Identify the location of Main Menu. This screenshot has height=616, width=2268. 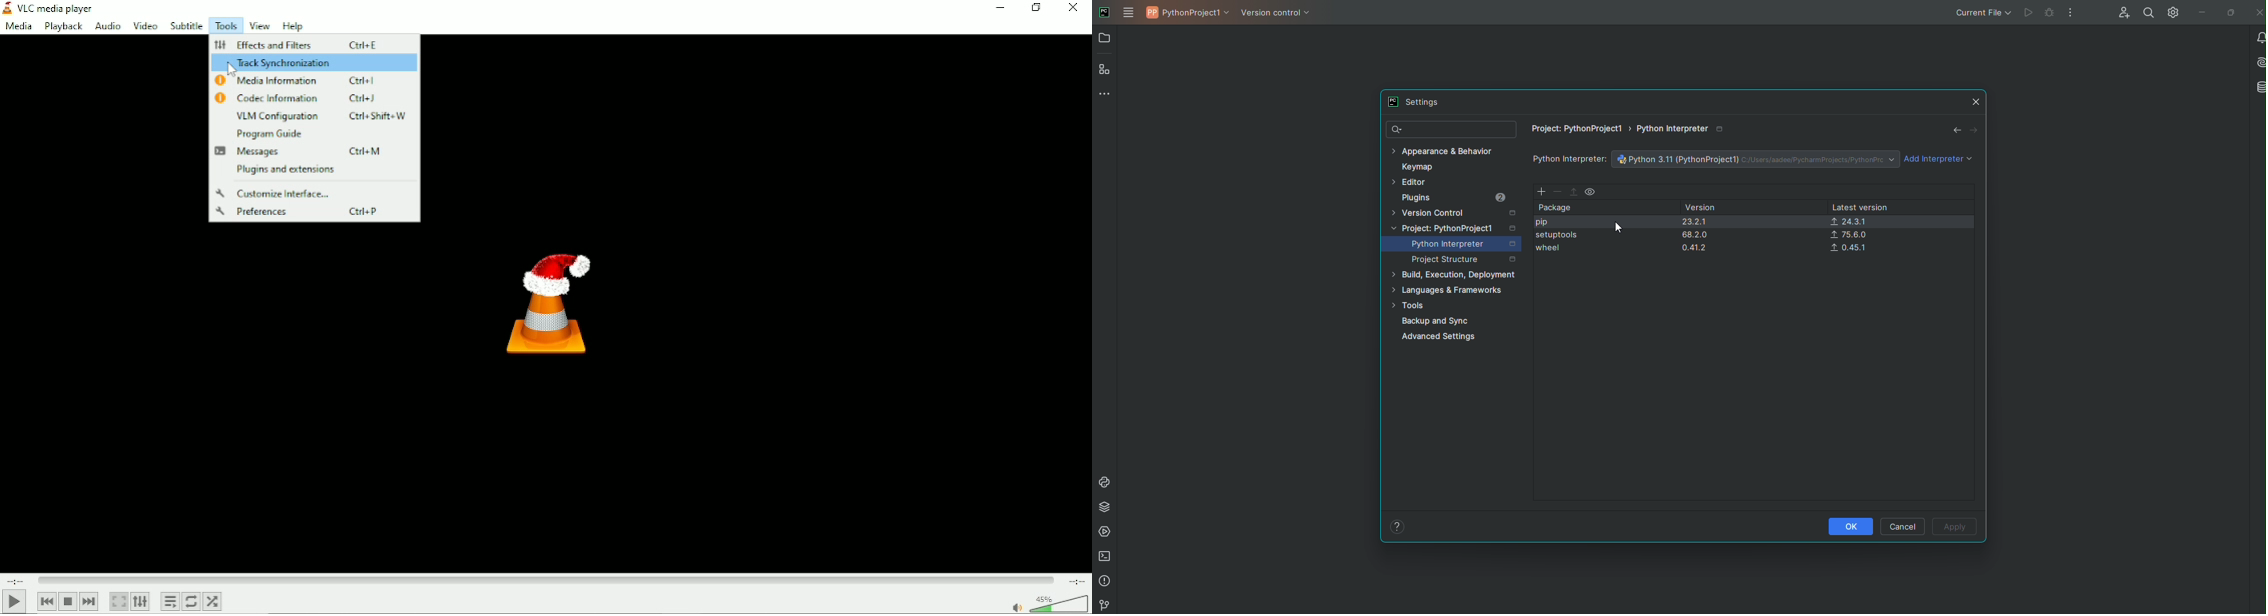
(1130, 12).